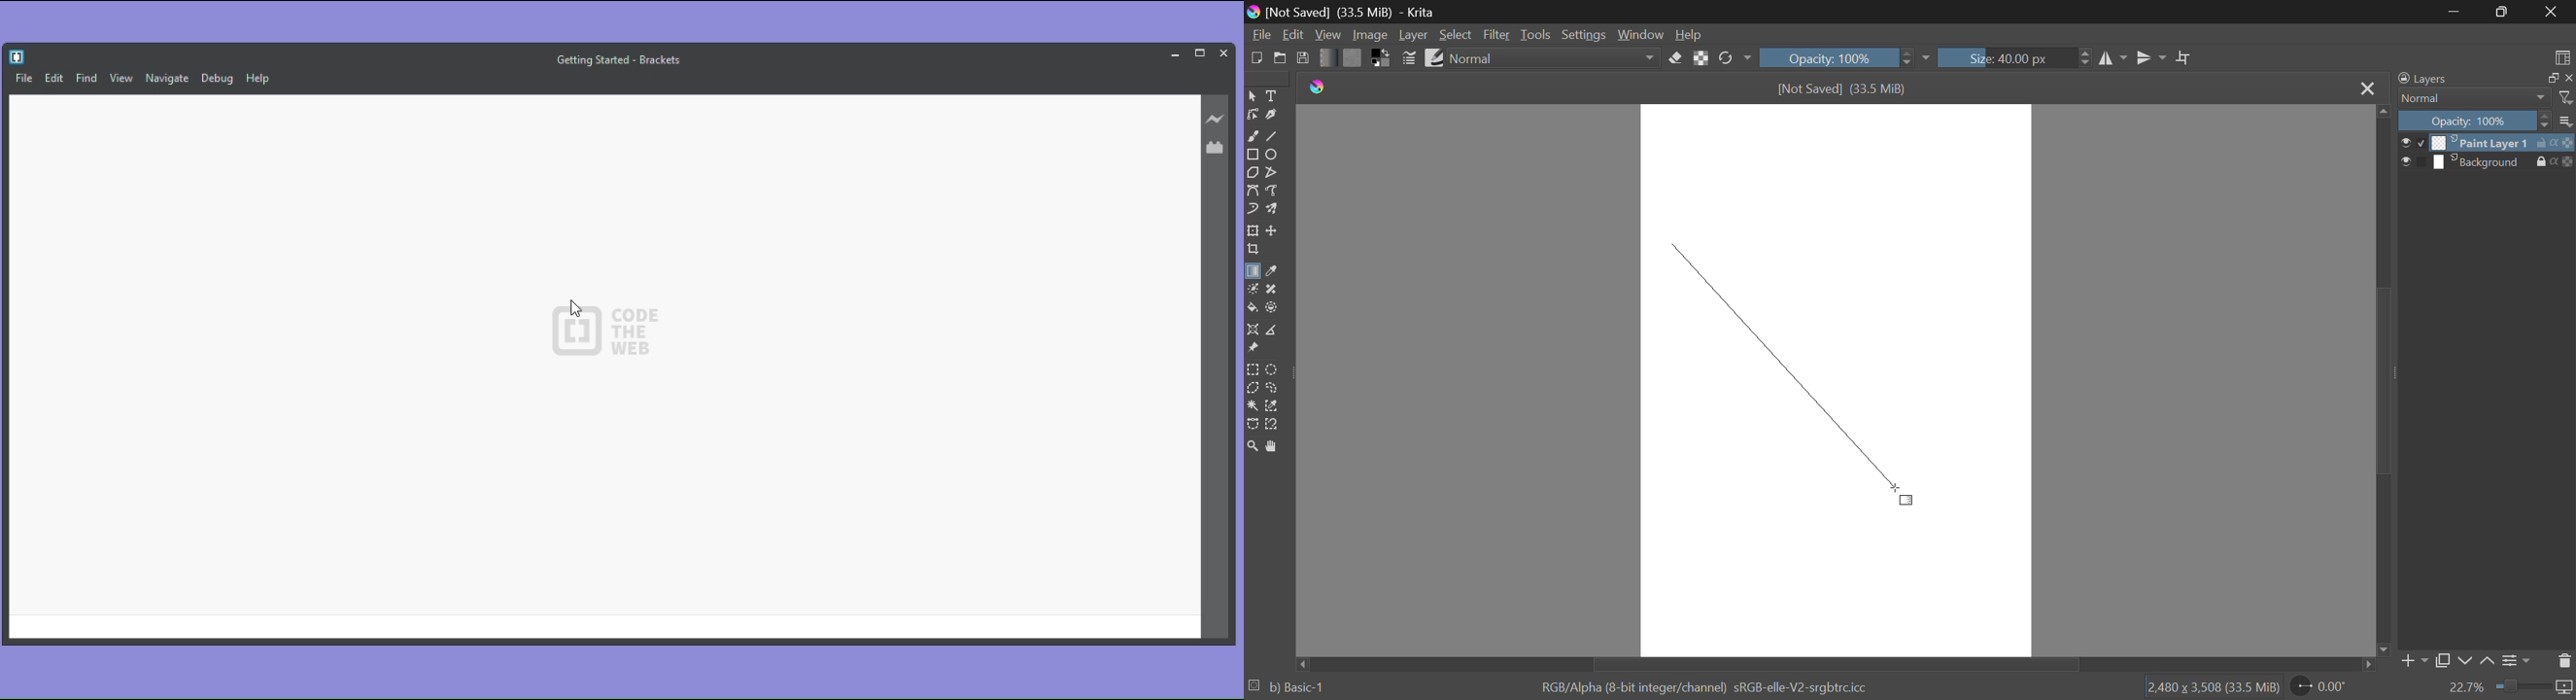 The height and width of the screenshot is (700, 2576). I want to click on unlock, so click(2544, 142).